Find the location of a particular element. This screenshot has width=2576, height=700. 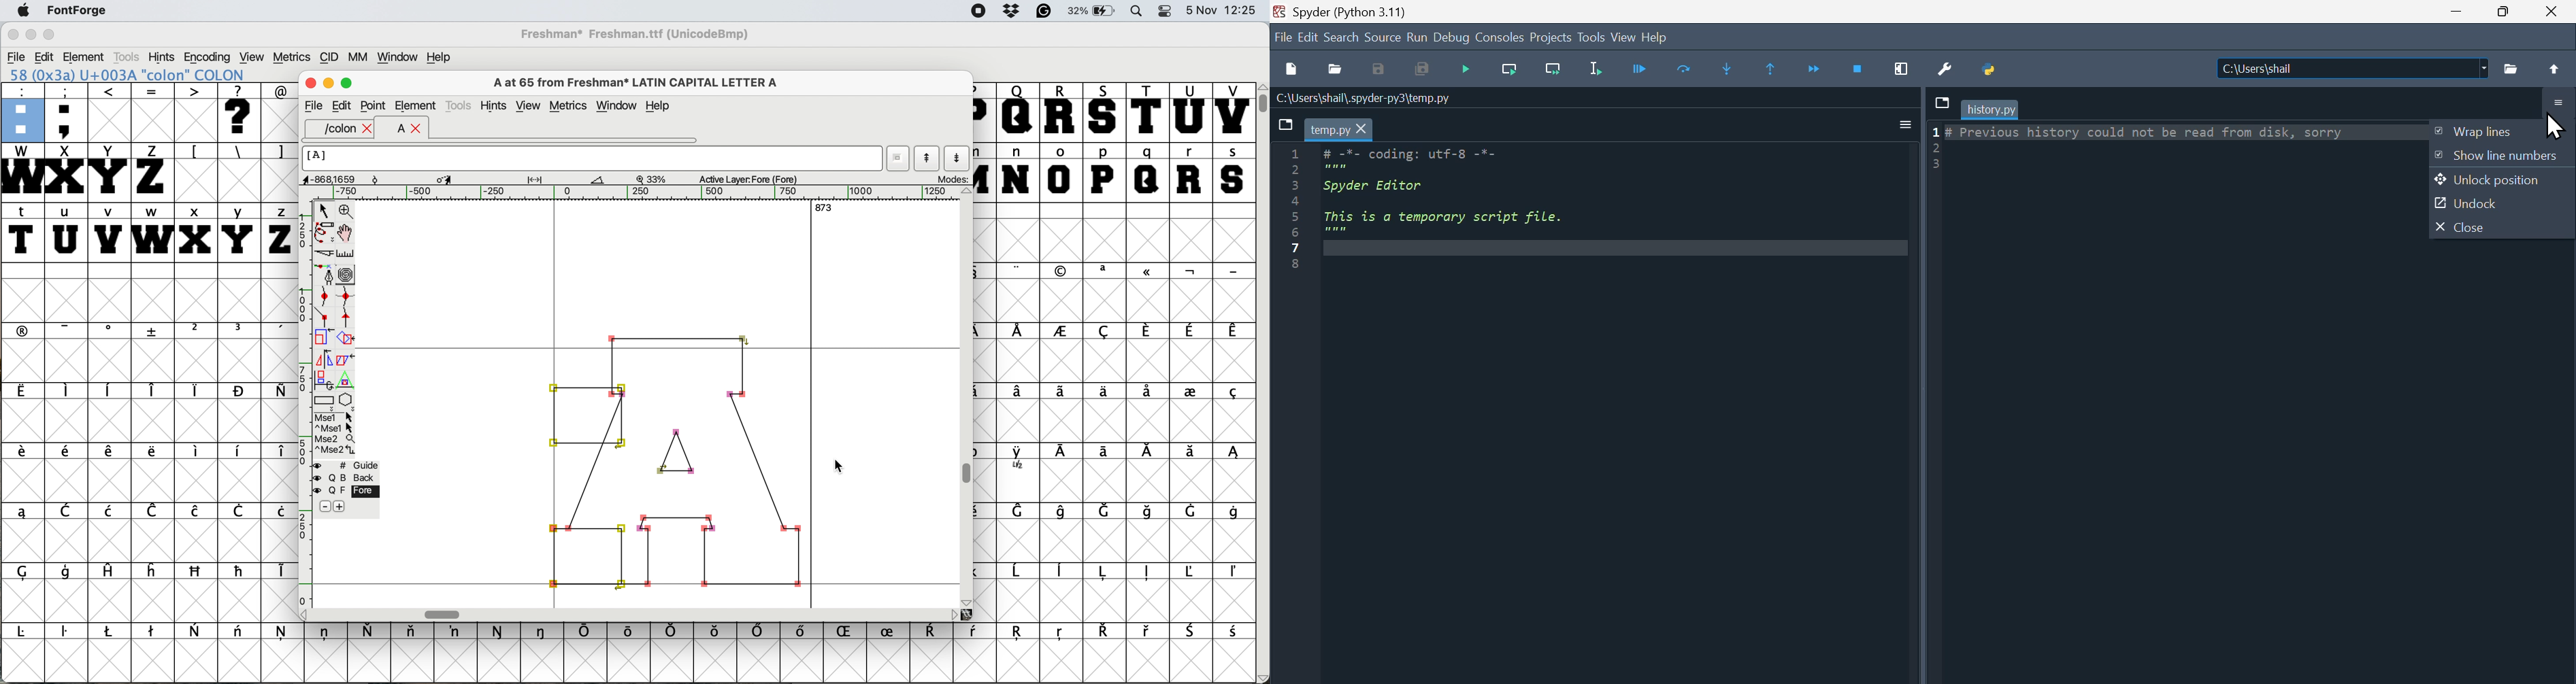

symbol is located at coordinates (1066, 511).